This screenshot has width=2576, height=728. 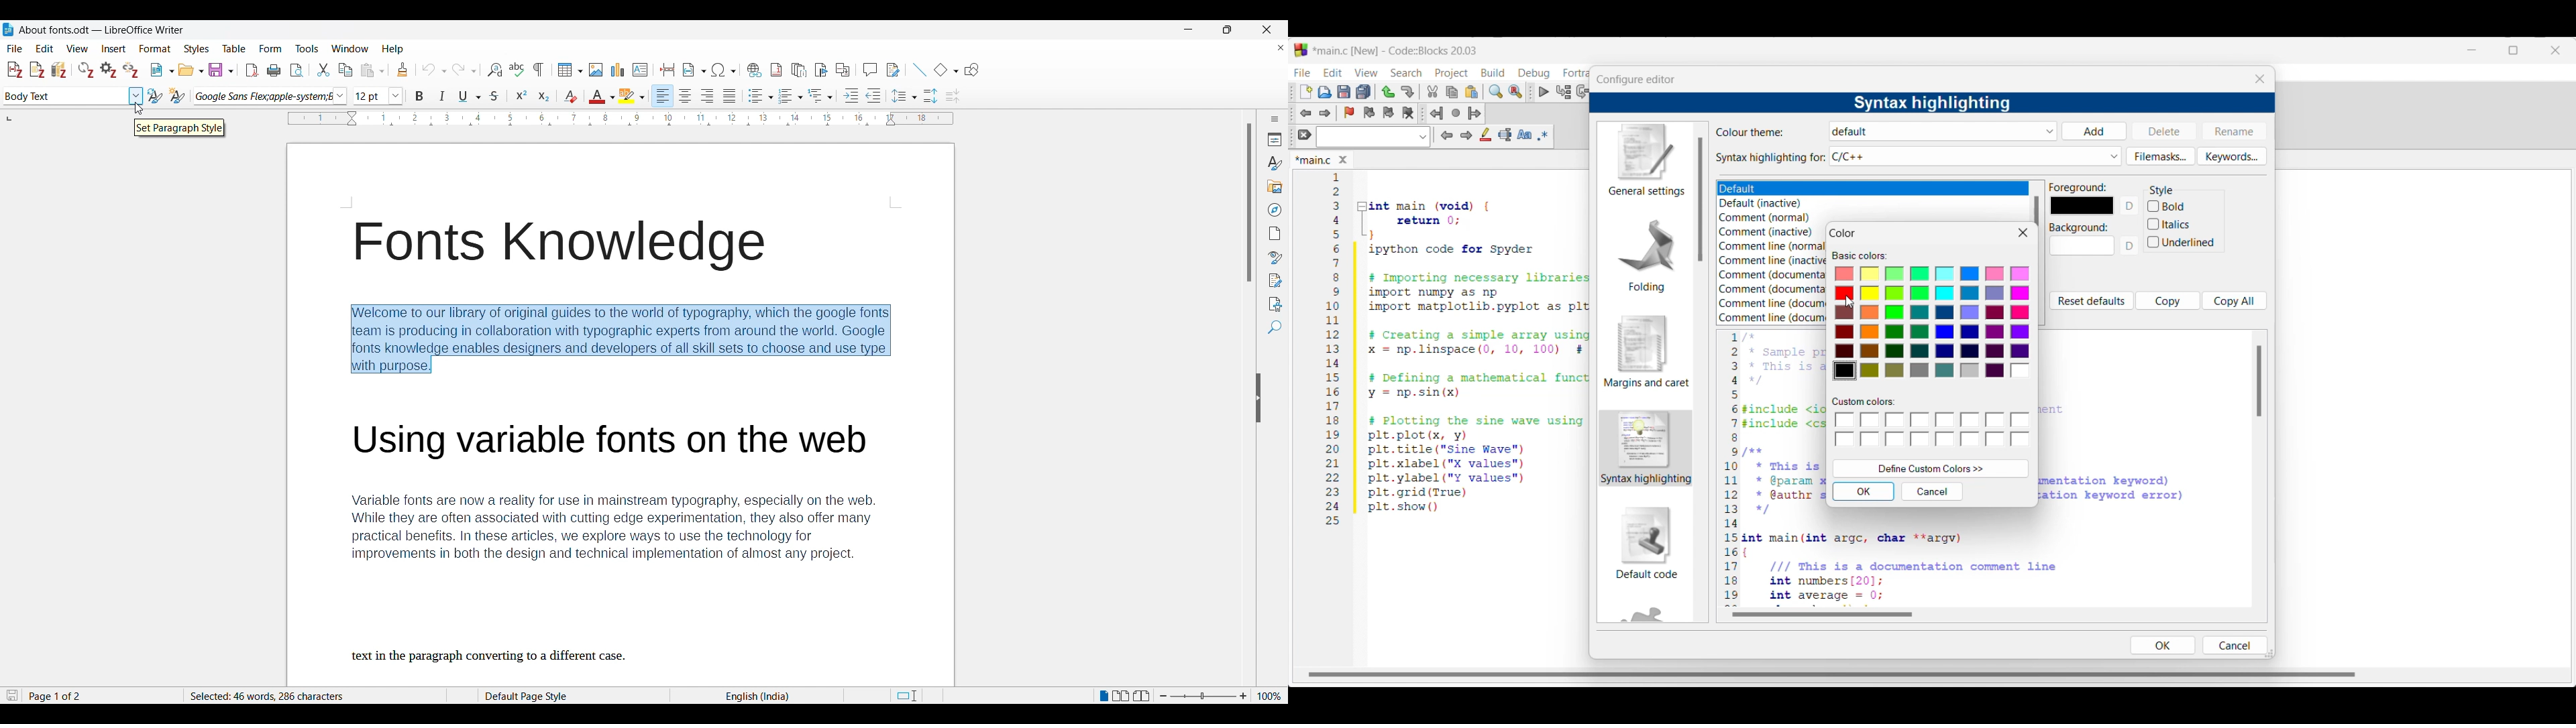 I want to click on Select outline format, so click(x=820, y=96).